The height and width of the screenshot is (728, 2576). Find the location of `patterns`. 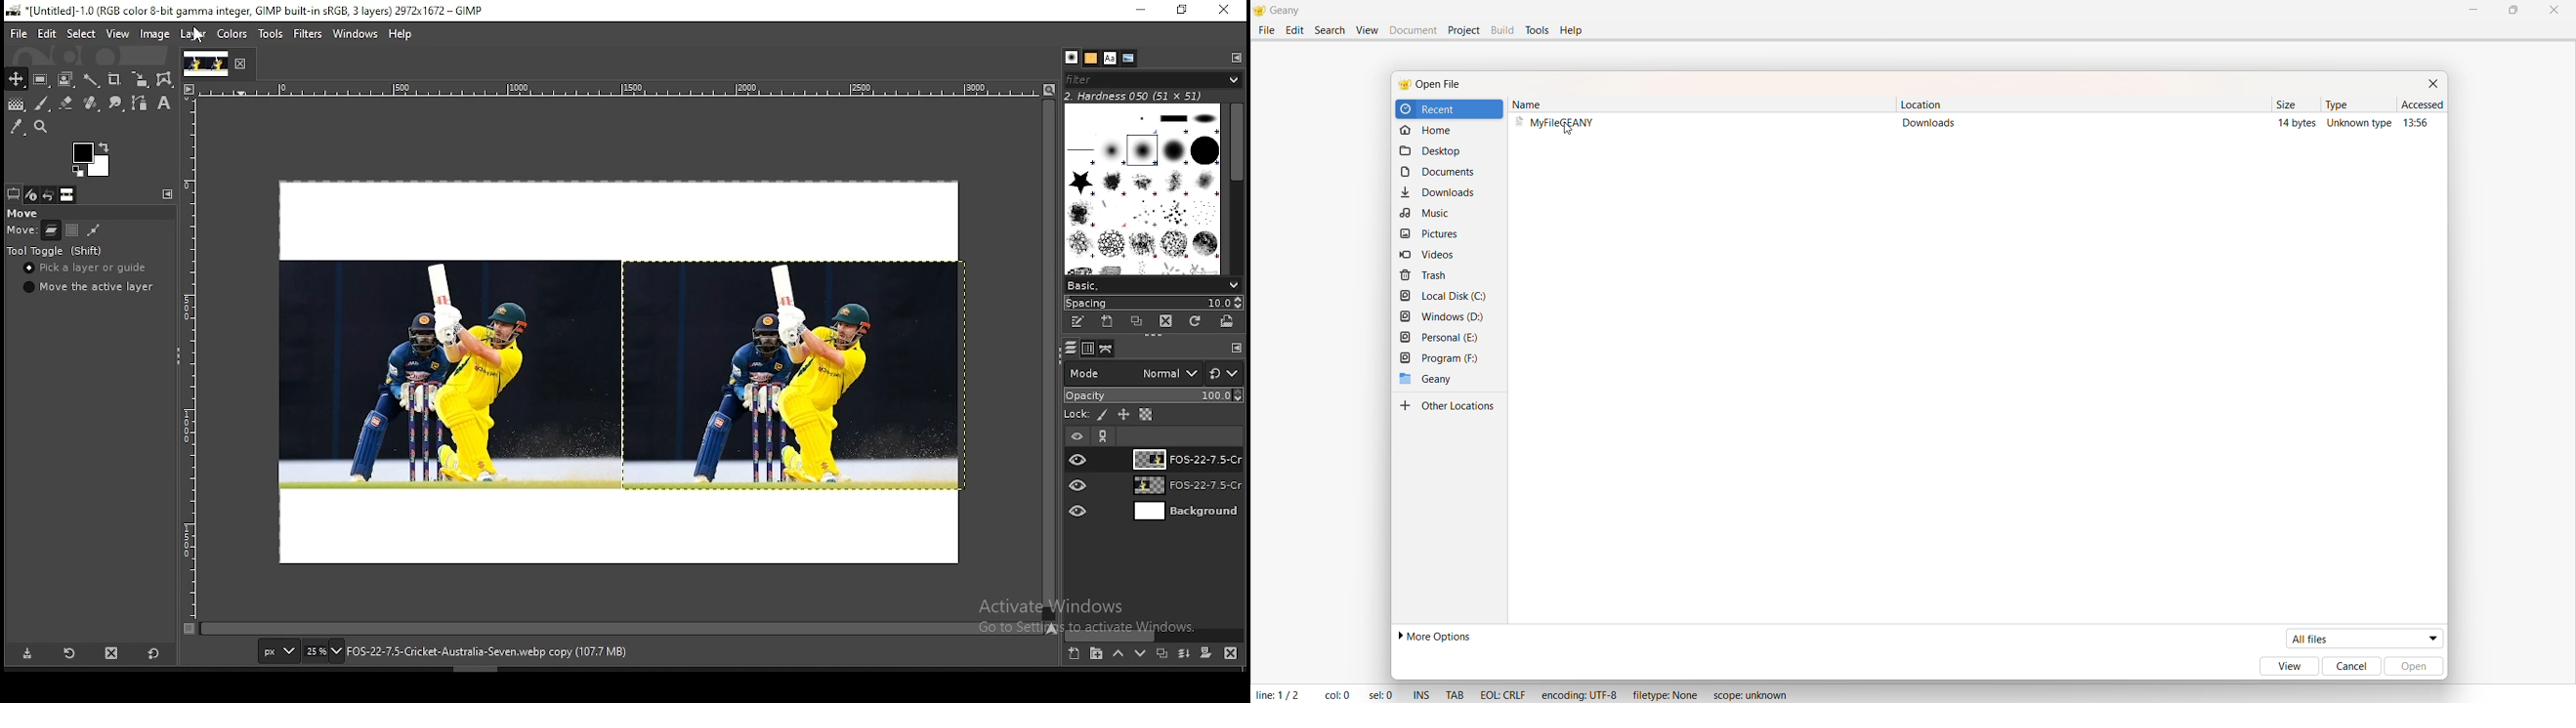

patterns is located at coordinates (1091, 58).